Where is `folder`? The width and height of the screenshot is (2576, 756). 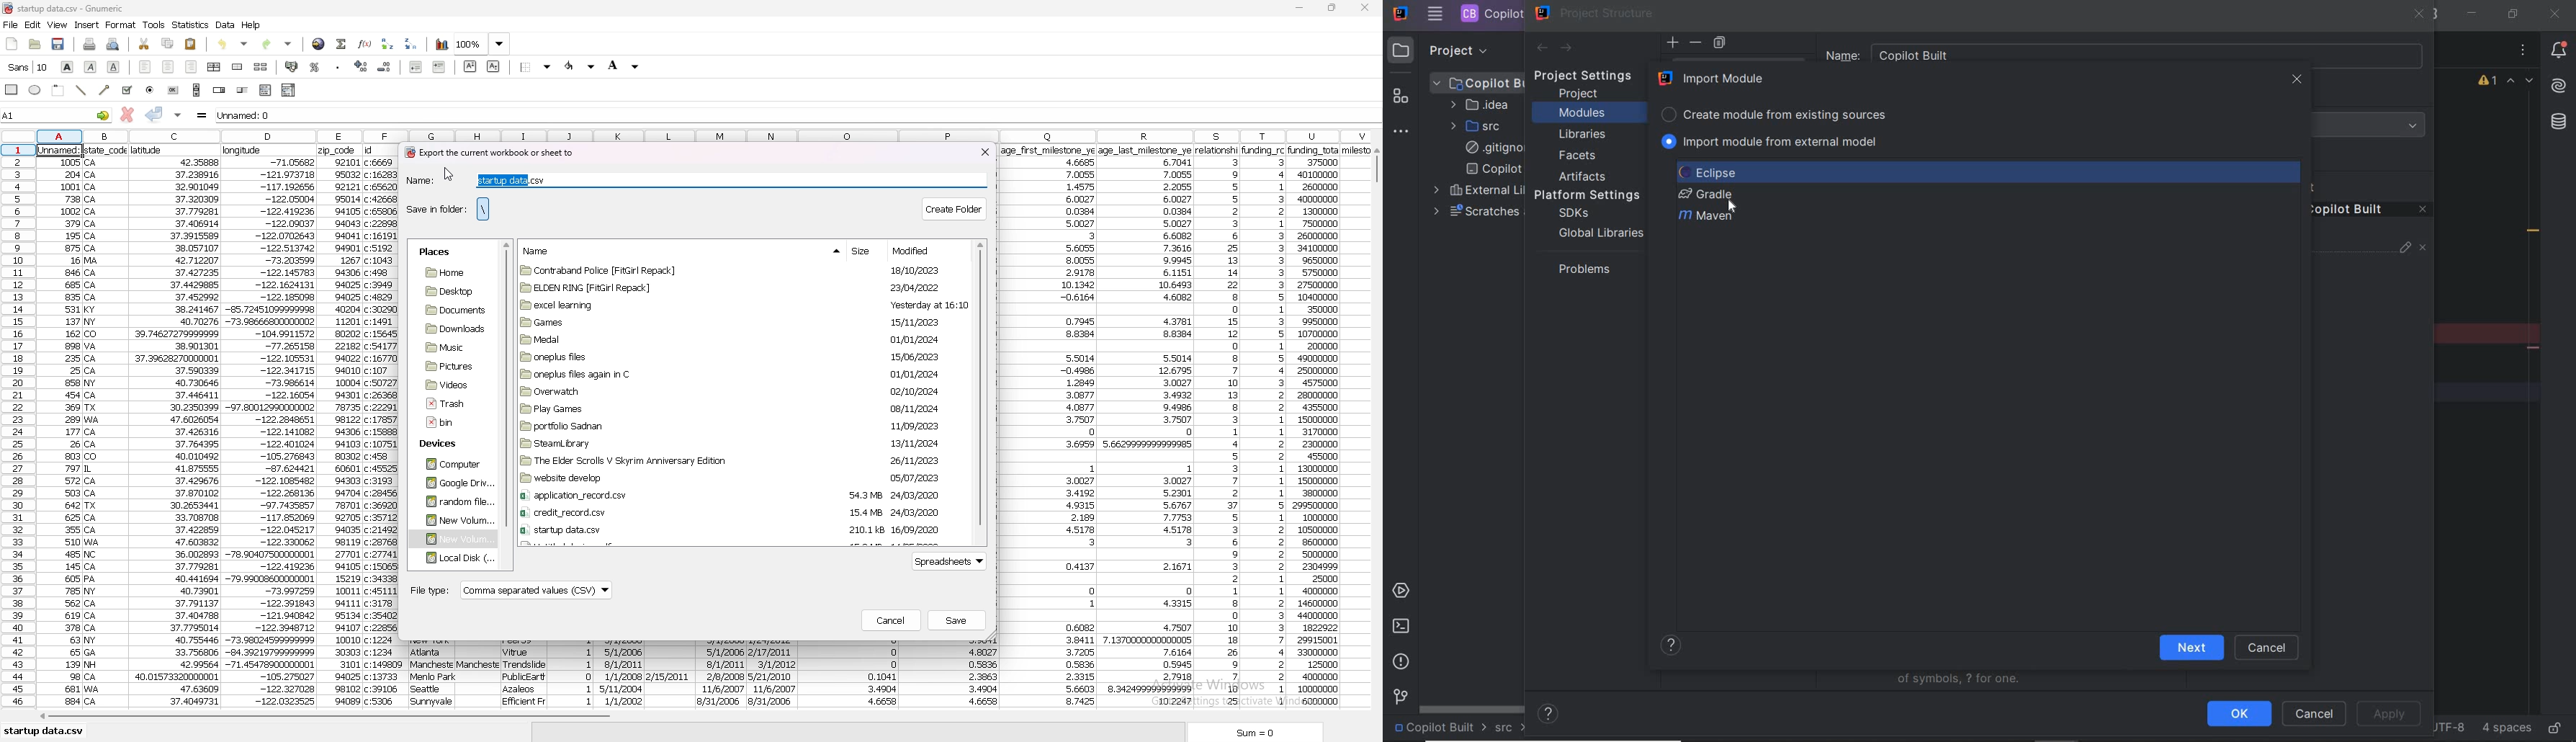 folder is located at coordinates (742, 392).